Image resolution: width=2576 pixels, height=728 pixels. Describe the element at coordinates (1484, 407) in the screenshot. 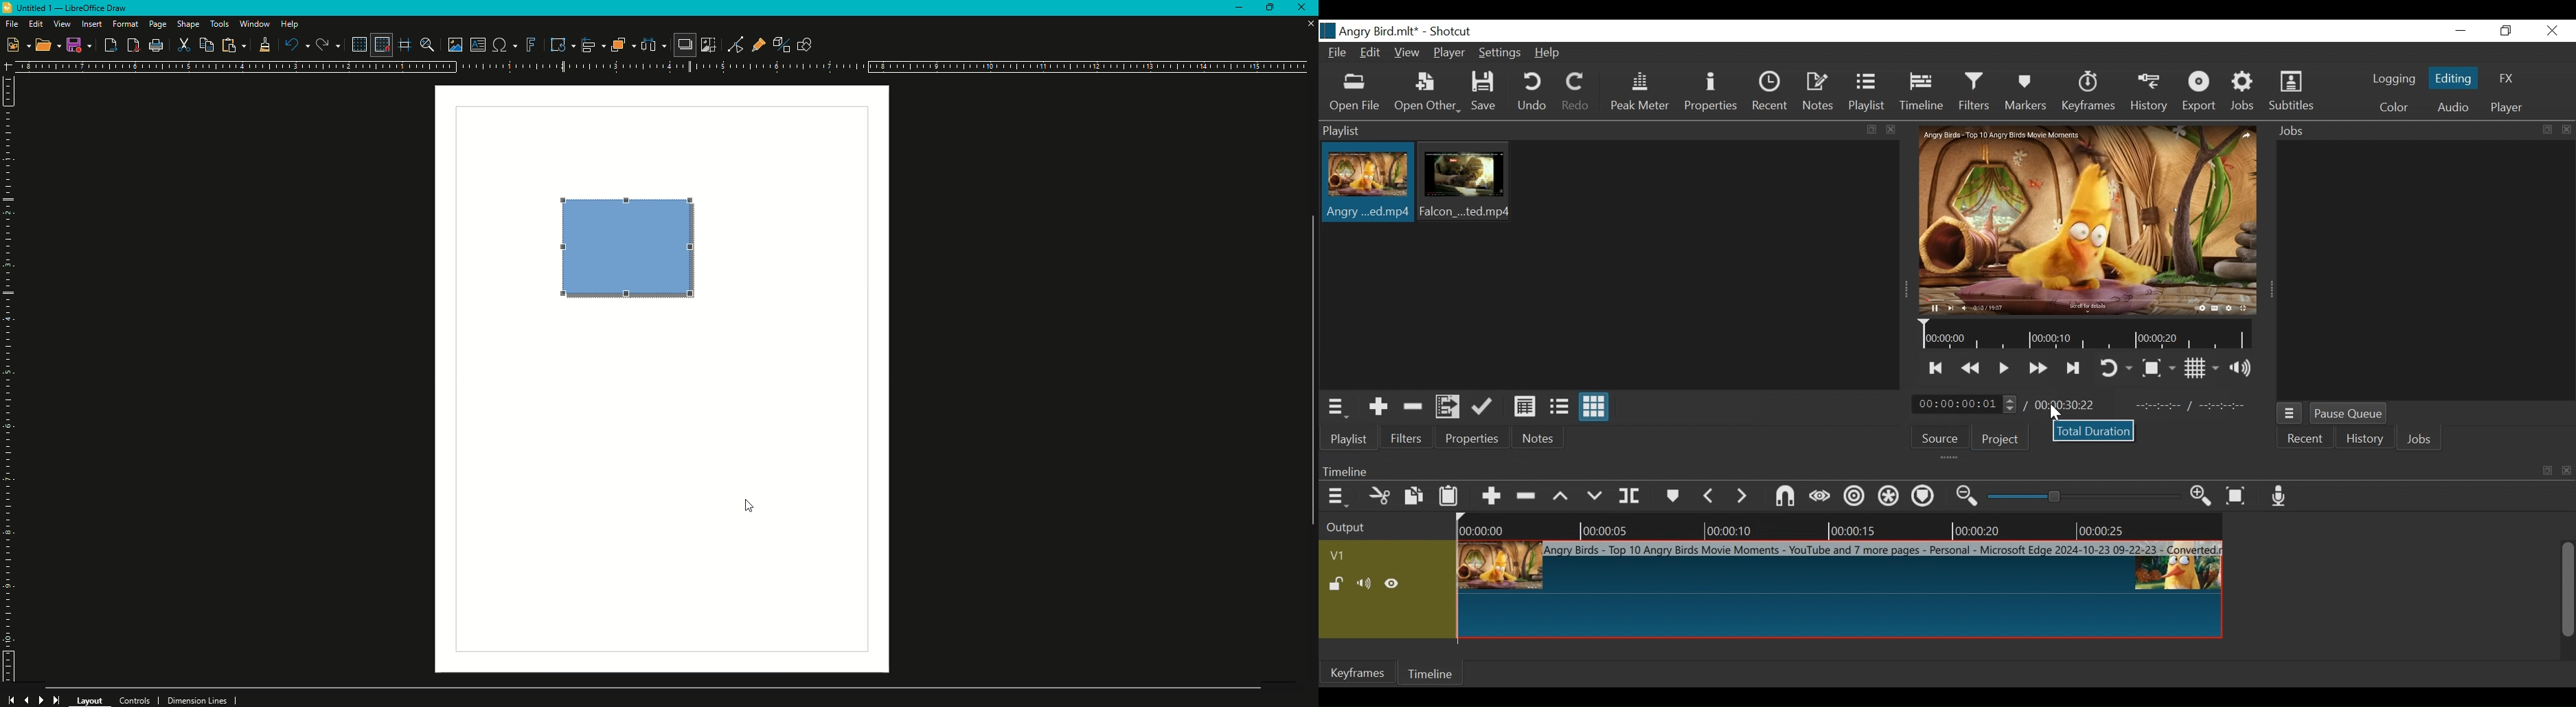

I see `Update` at that location.